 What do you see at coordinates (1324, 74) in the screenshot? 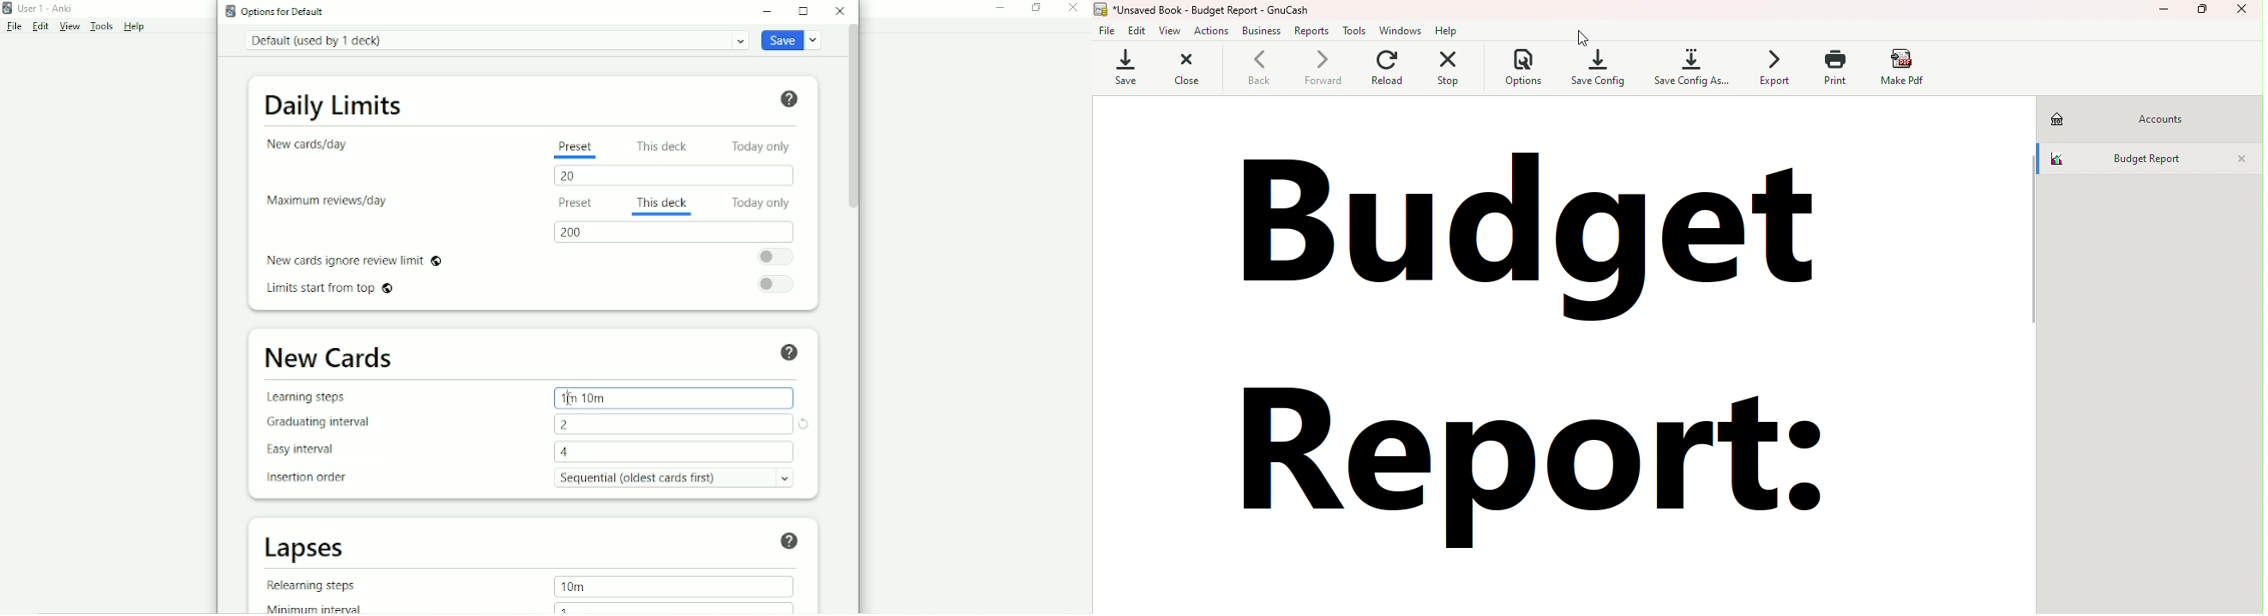
I see `Forward` at bounding box center [1324, 74].